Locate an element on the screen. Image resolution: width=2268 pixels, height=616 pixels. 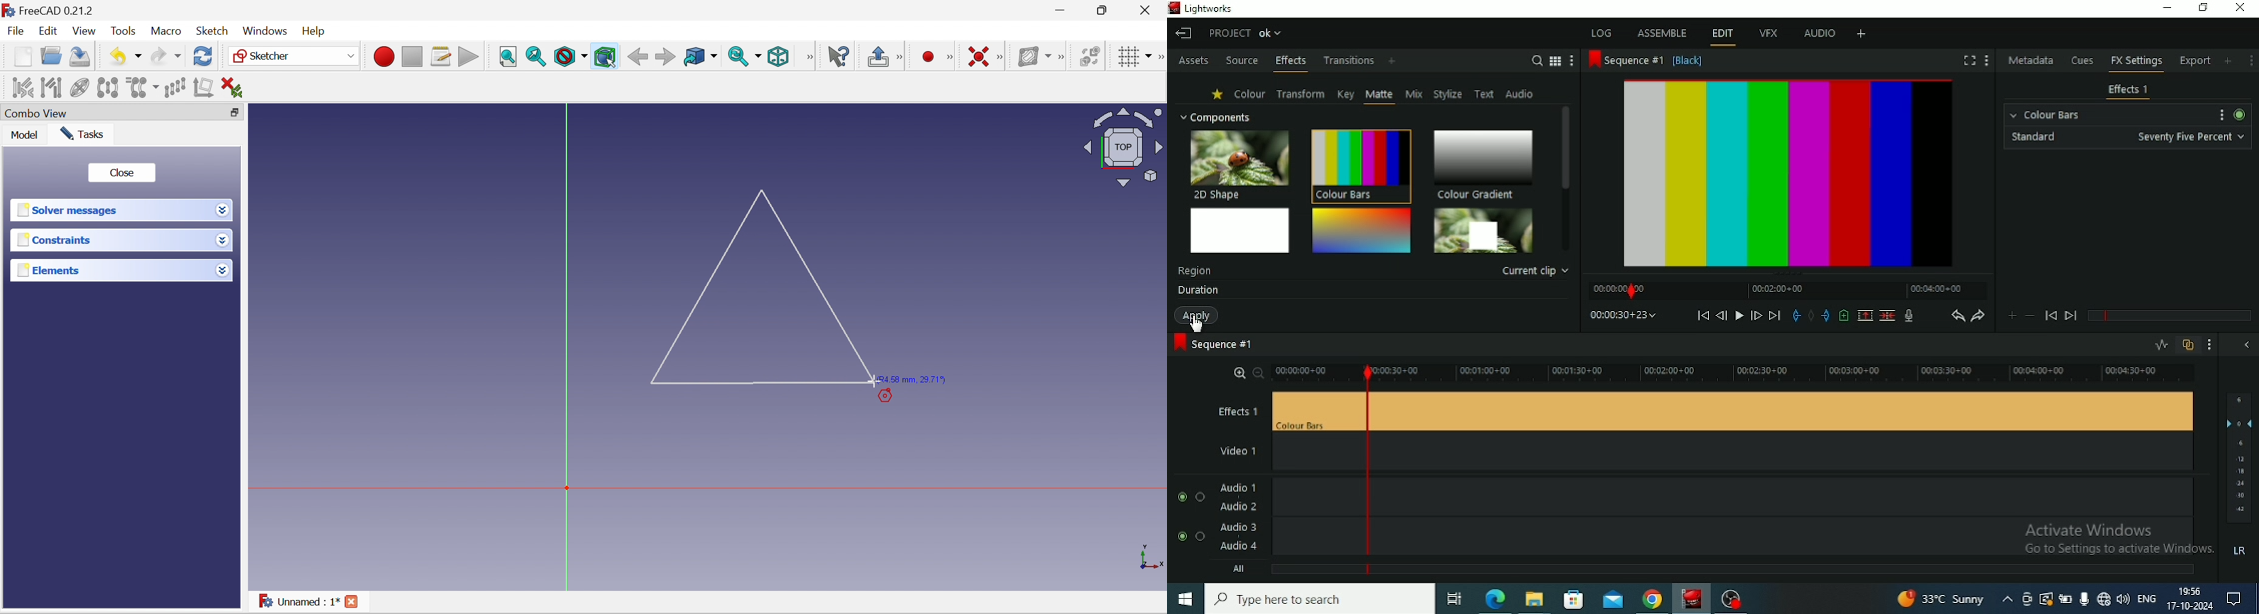
Component is located at coordinates (1215, 117).